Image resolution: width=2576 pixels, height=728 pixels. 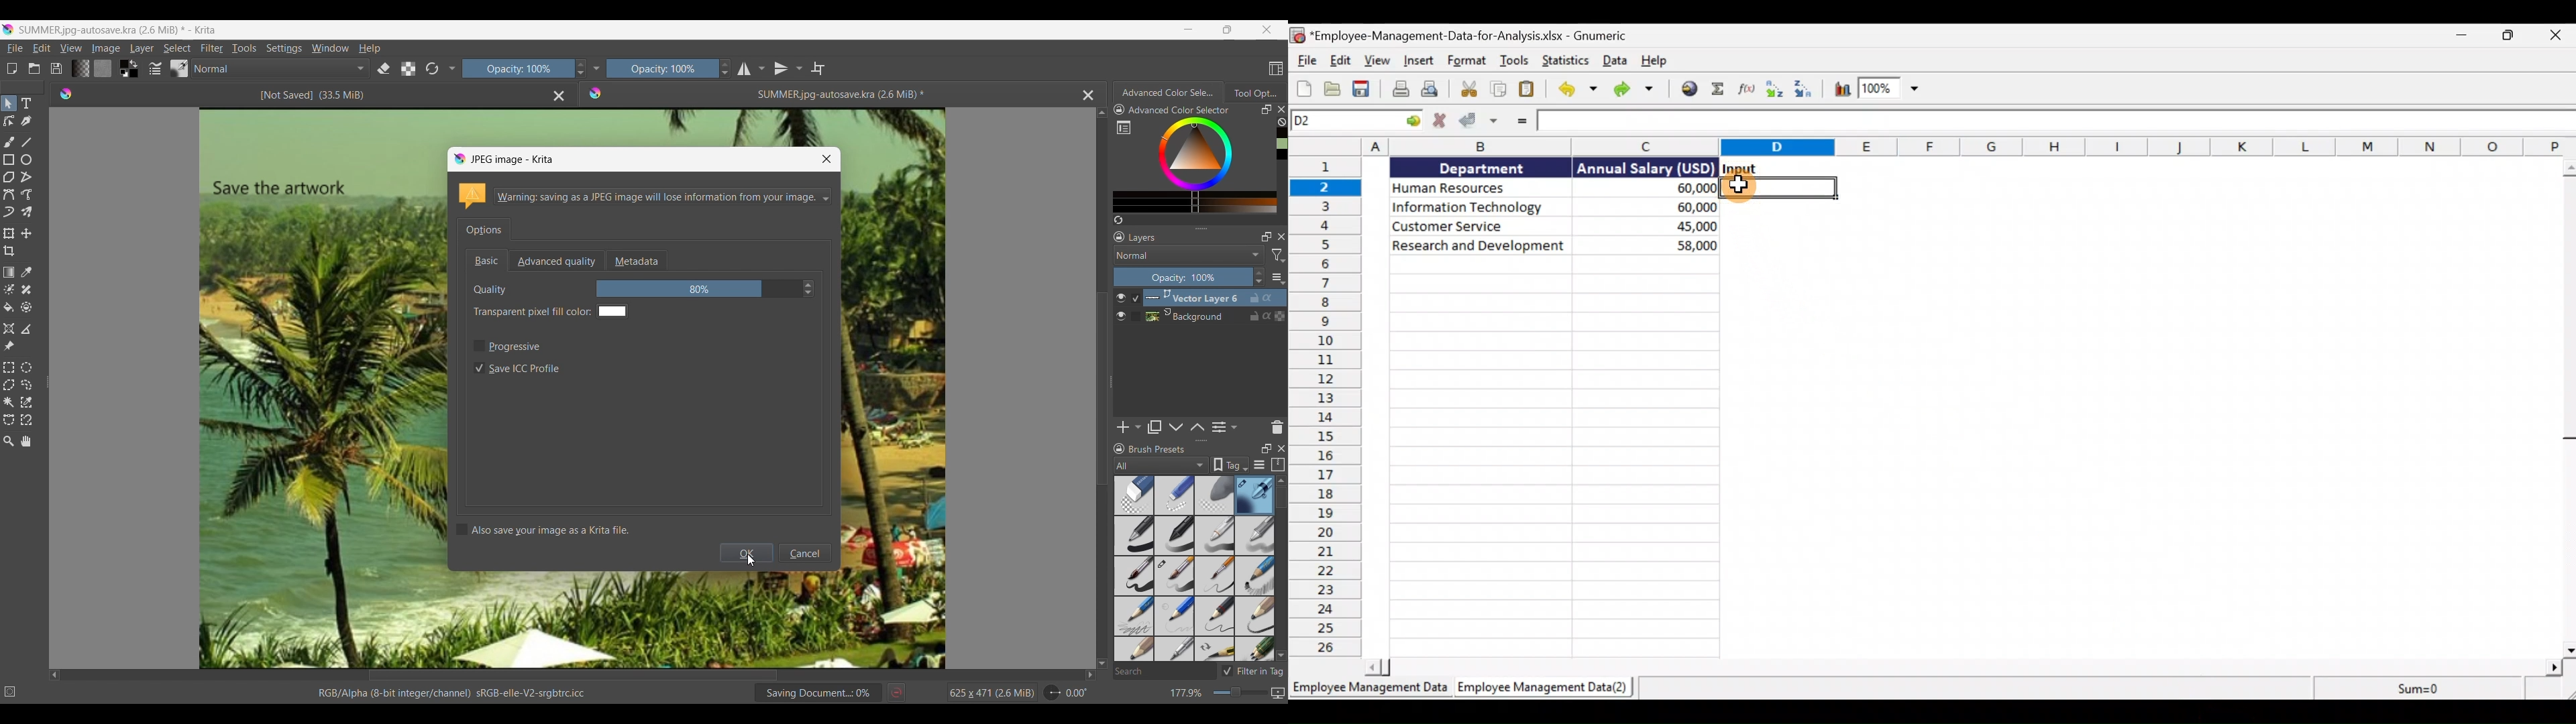 I want to click on scroll bar, so click(x=2567, y=408).